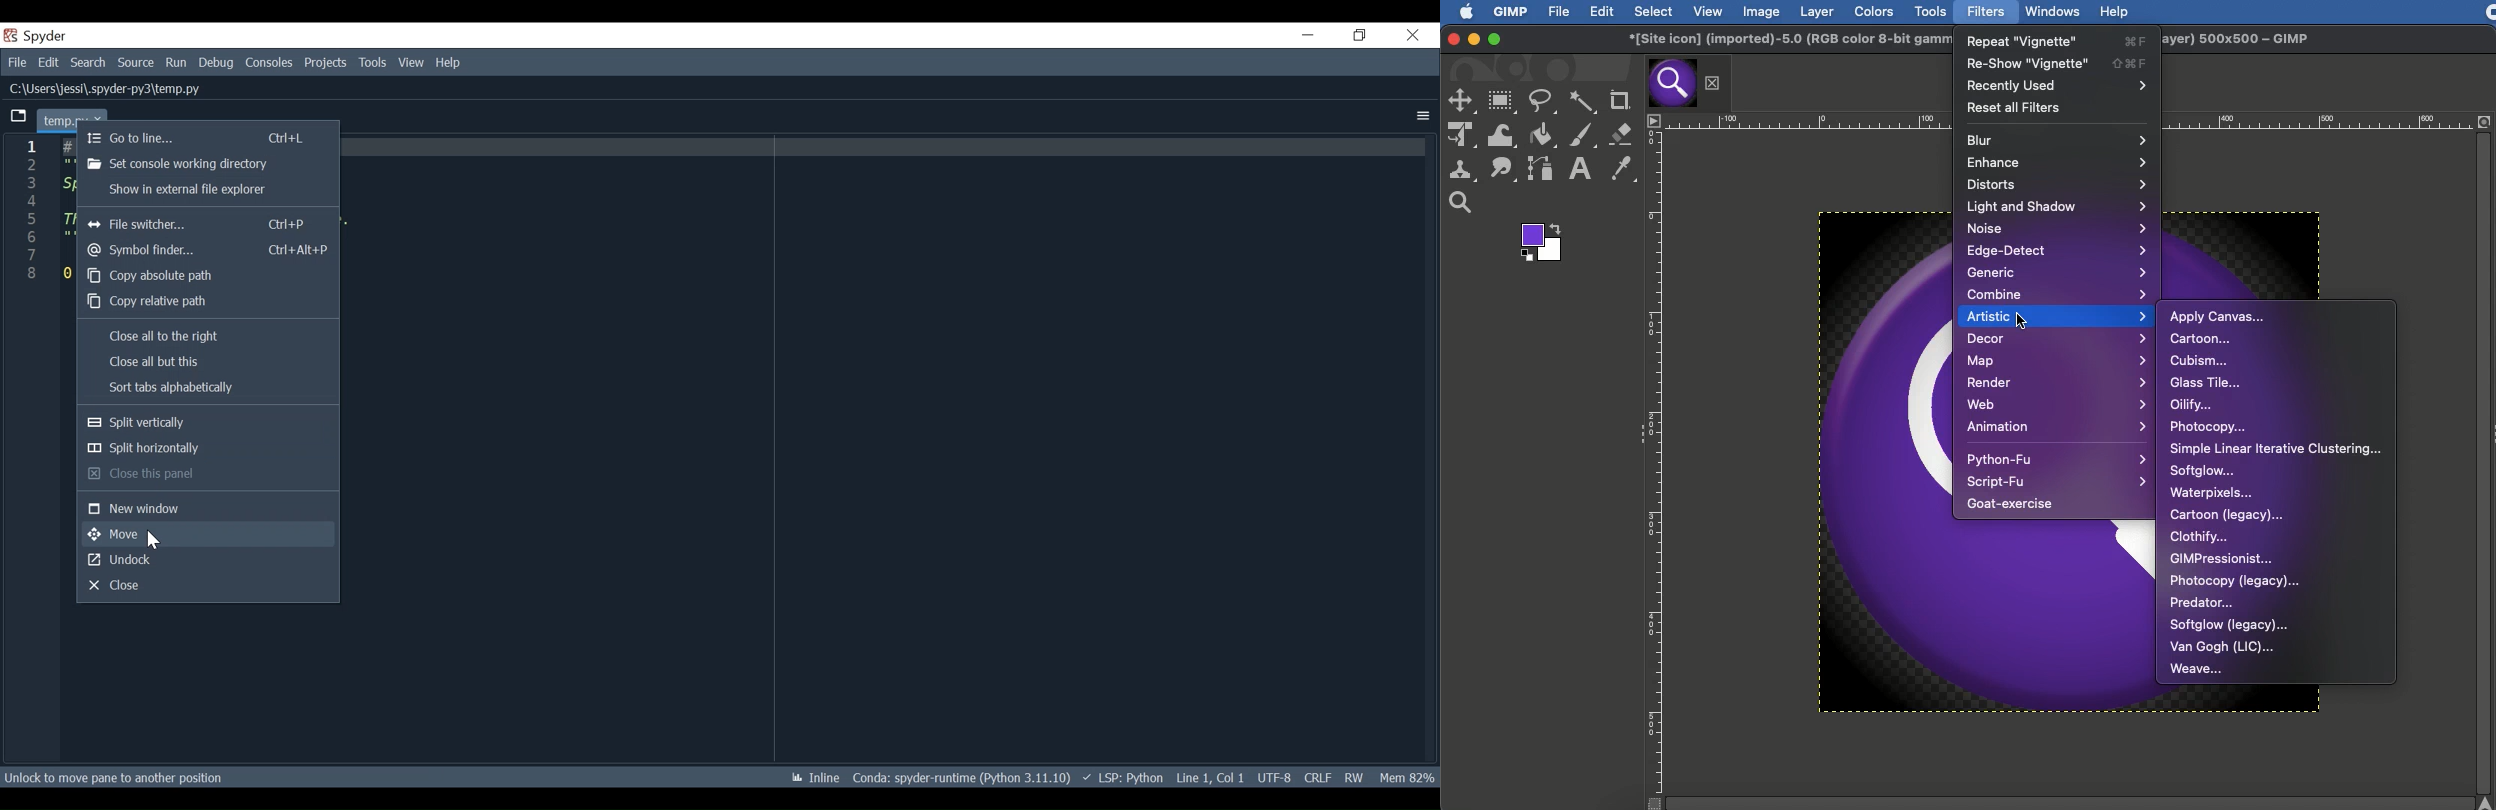 The image size is (2520, 812). I want to click on Softglow, so click(2203, 471).